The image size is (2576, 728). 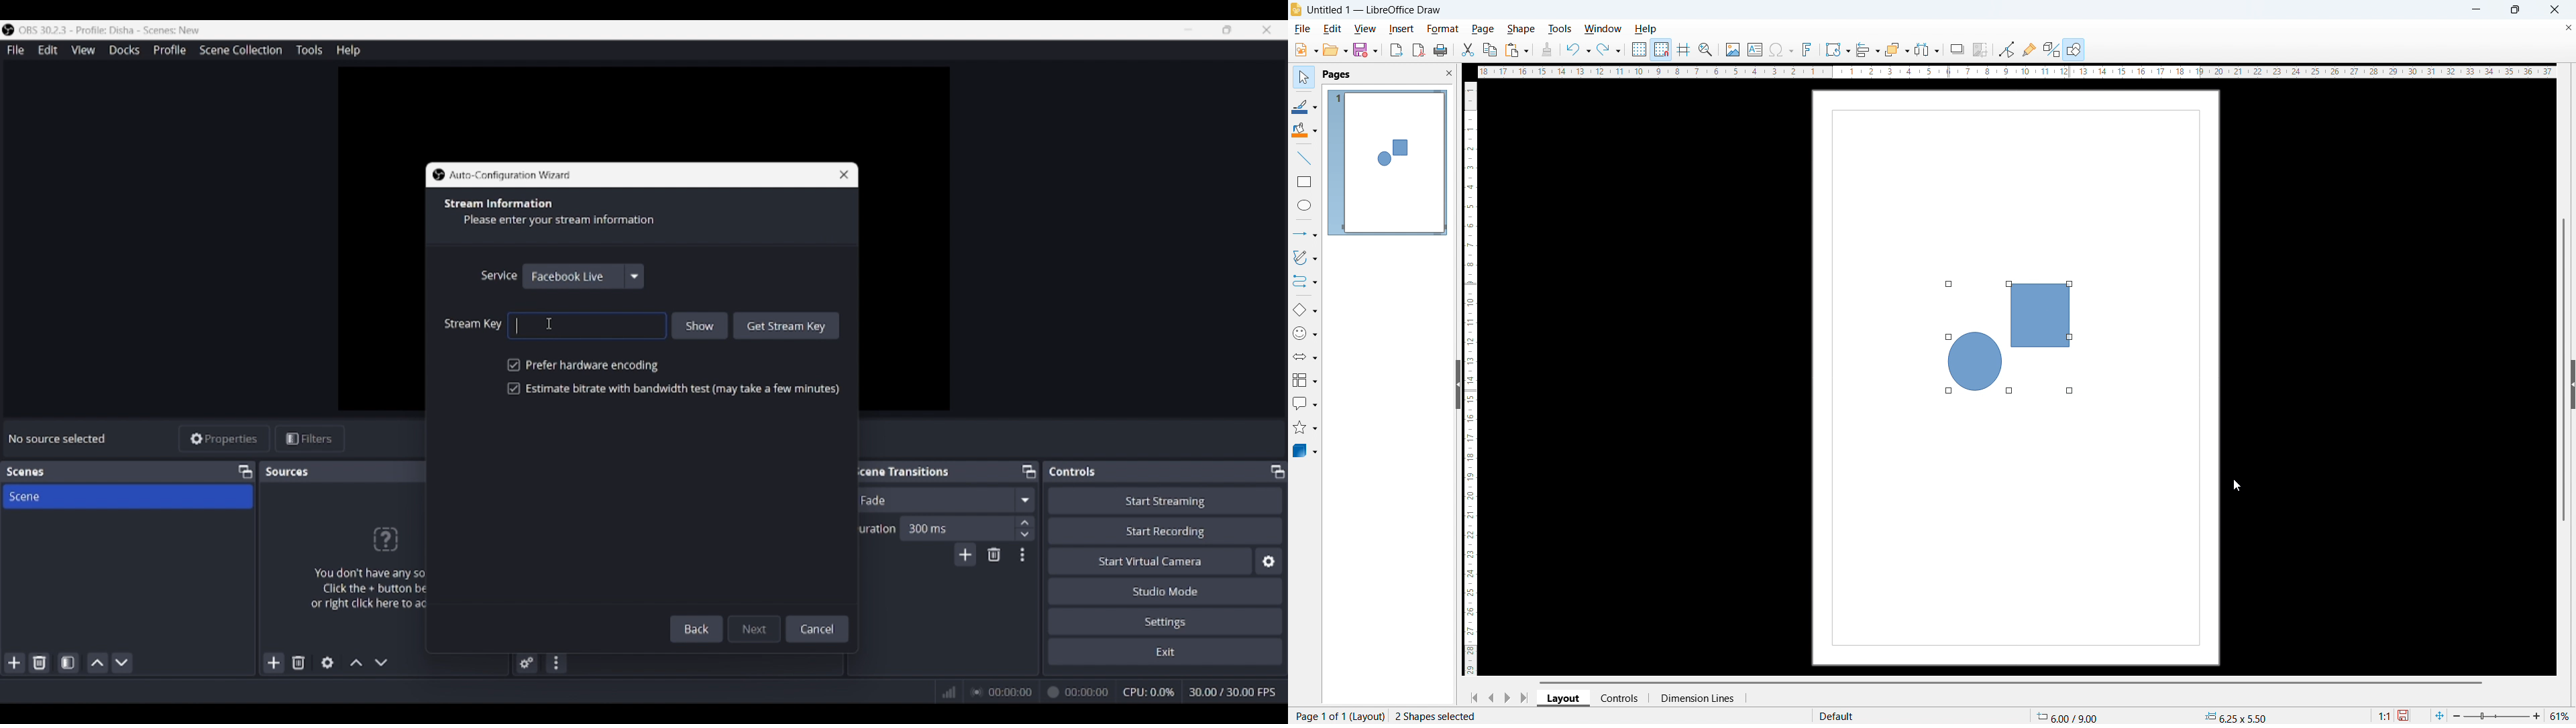 What do you see at coordinates (1458, 384) in the screenshot?
I see `hide pane` at bounding box center [1458, 384].